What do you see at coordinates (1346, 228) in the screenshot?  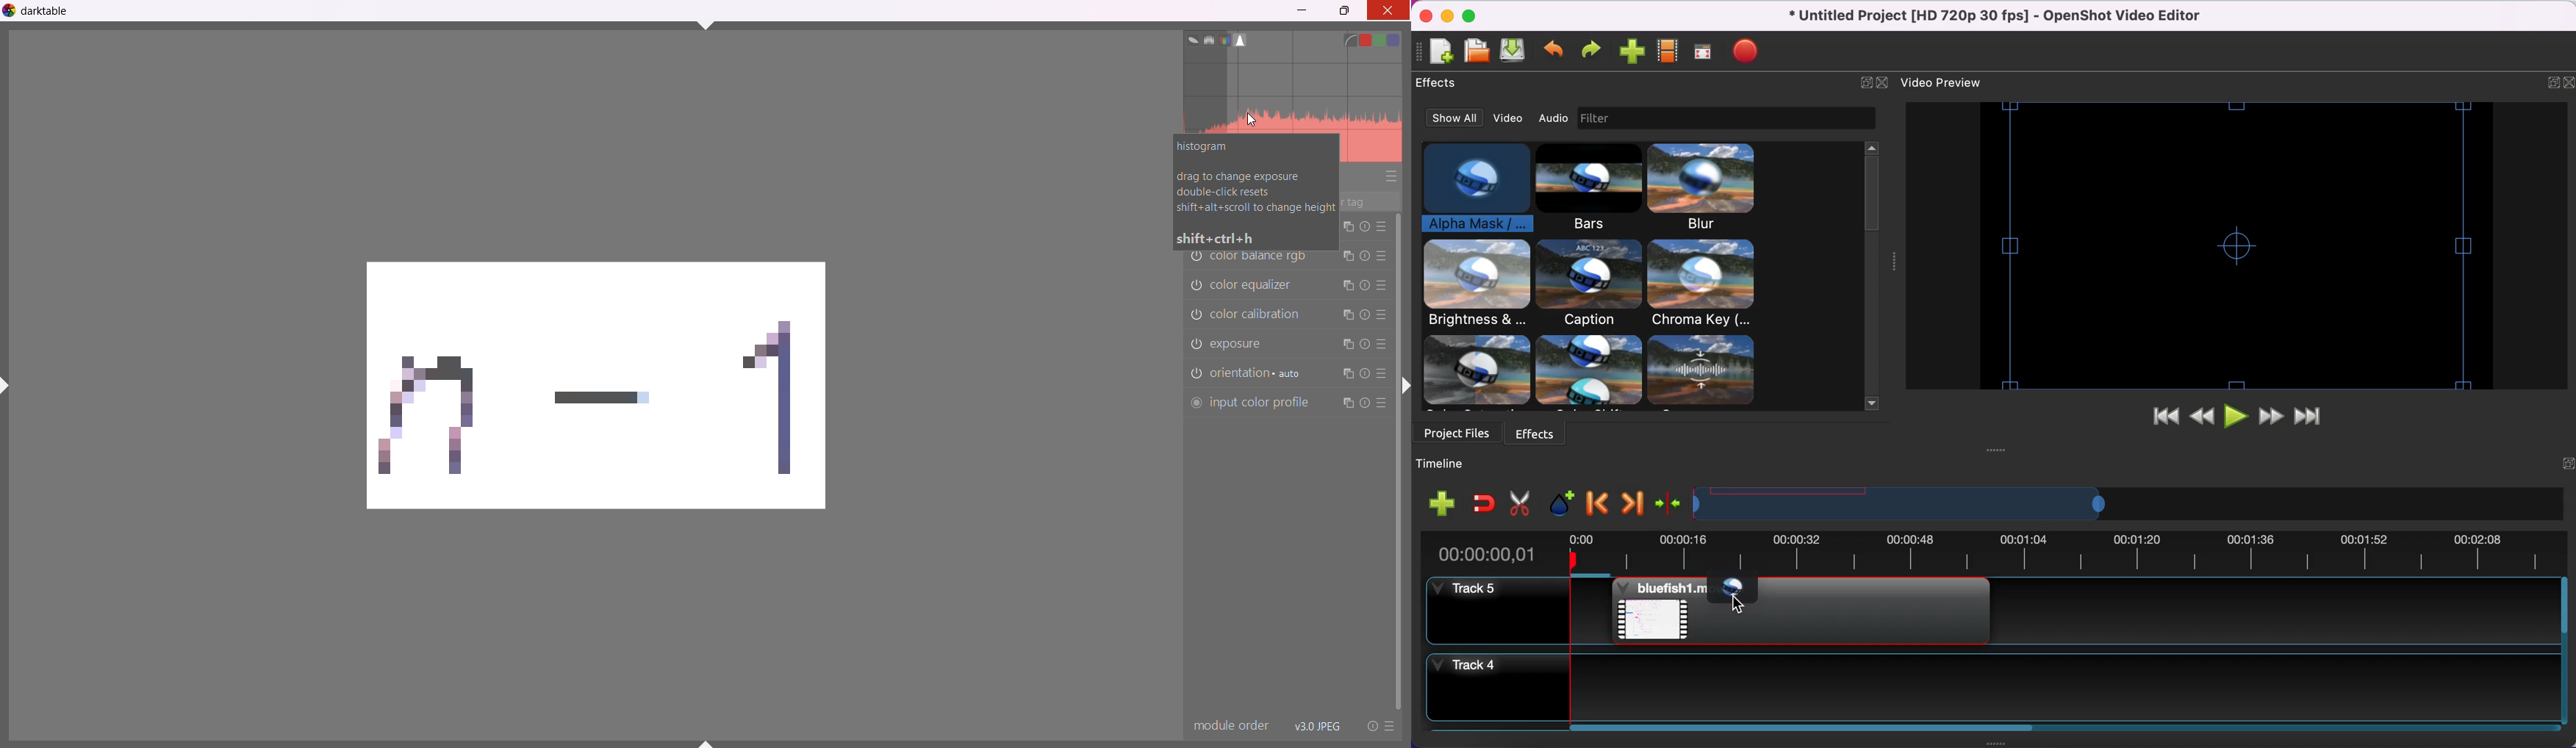 I see `instance` at bounding box center [1346, 228].